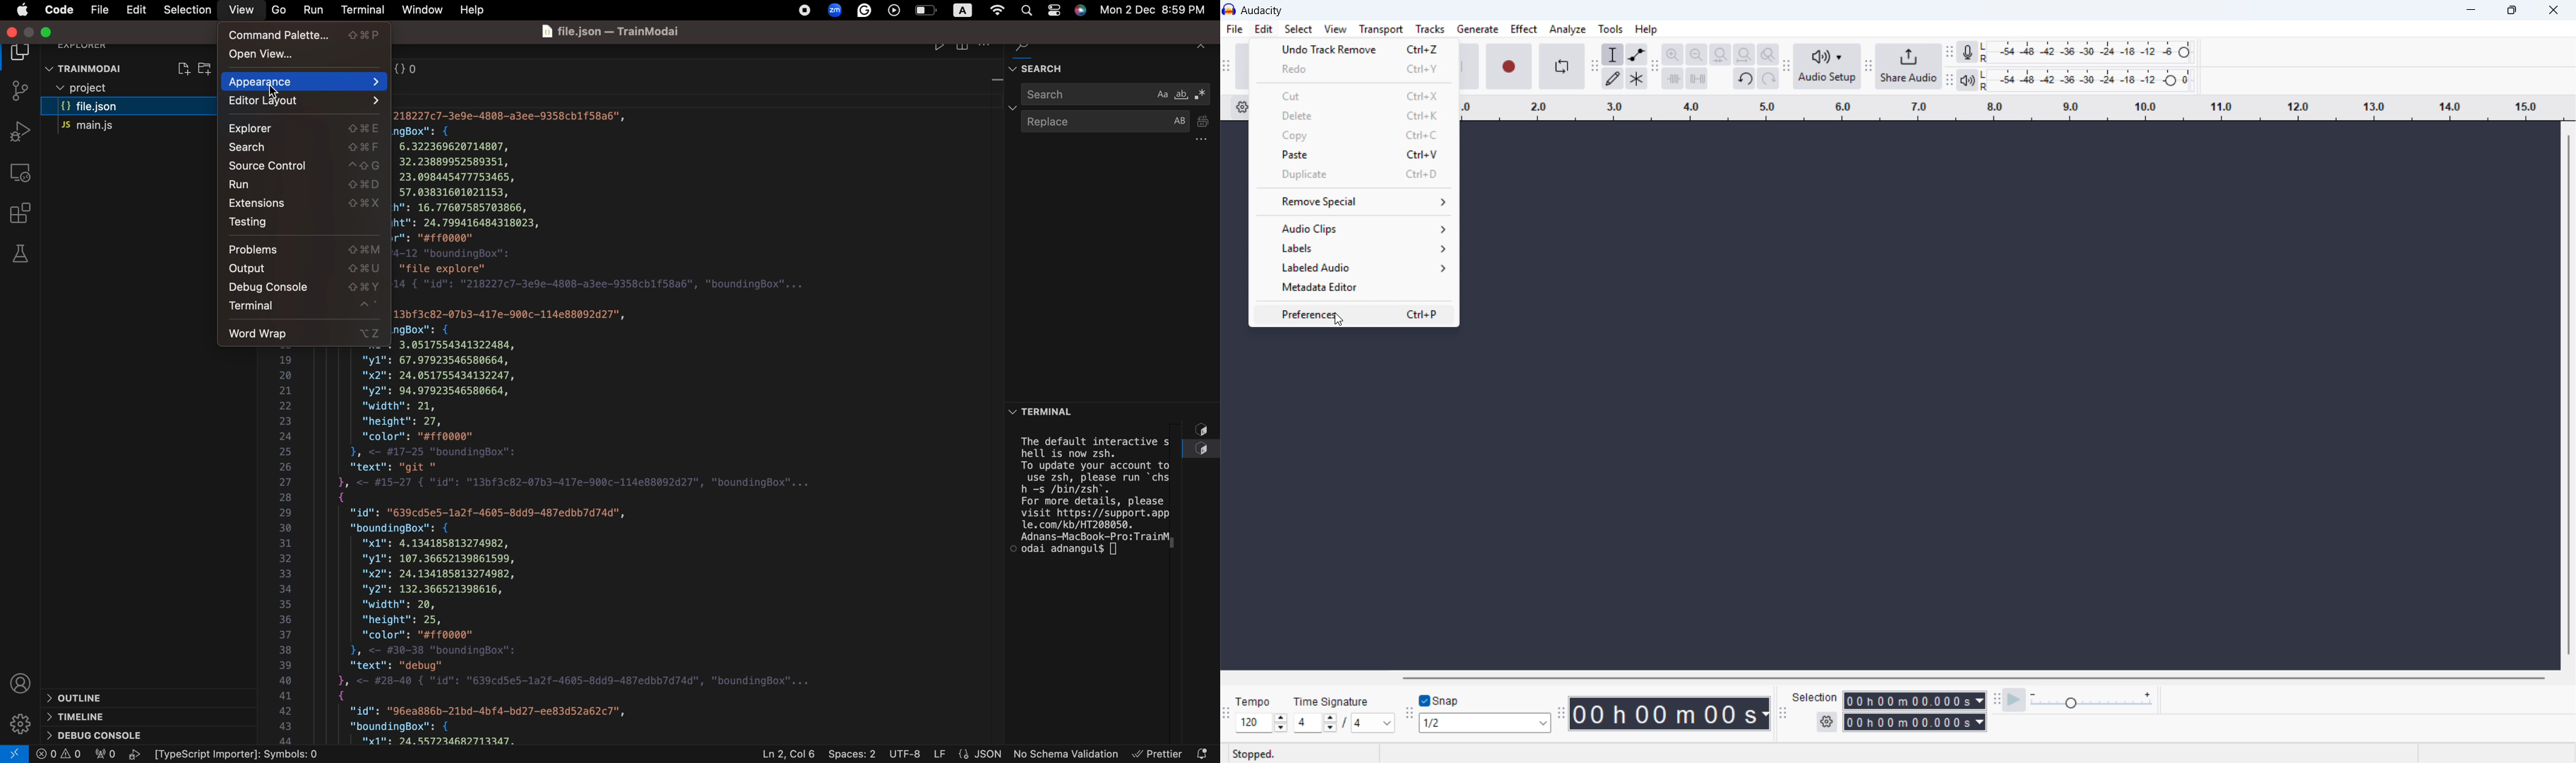  I want to click on profile, so click(21, 683).